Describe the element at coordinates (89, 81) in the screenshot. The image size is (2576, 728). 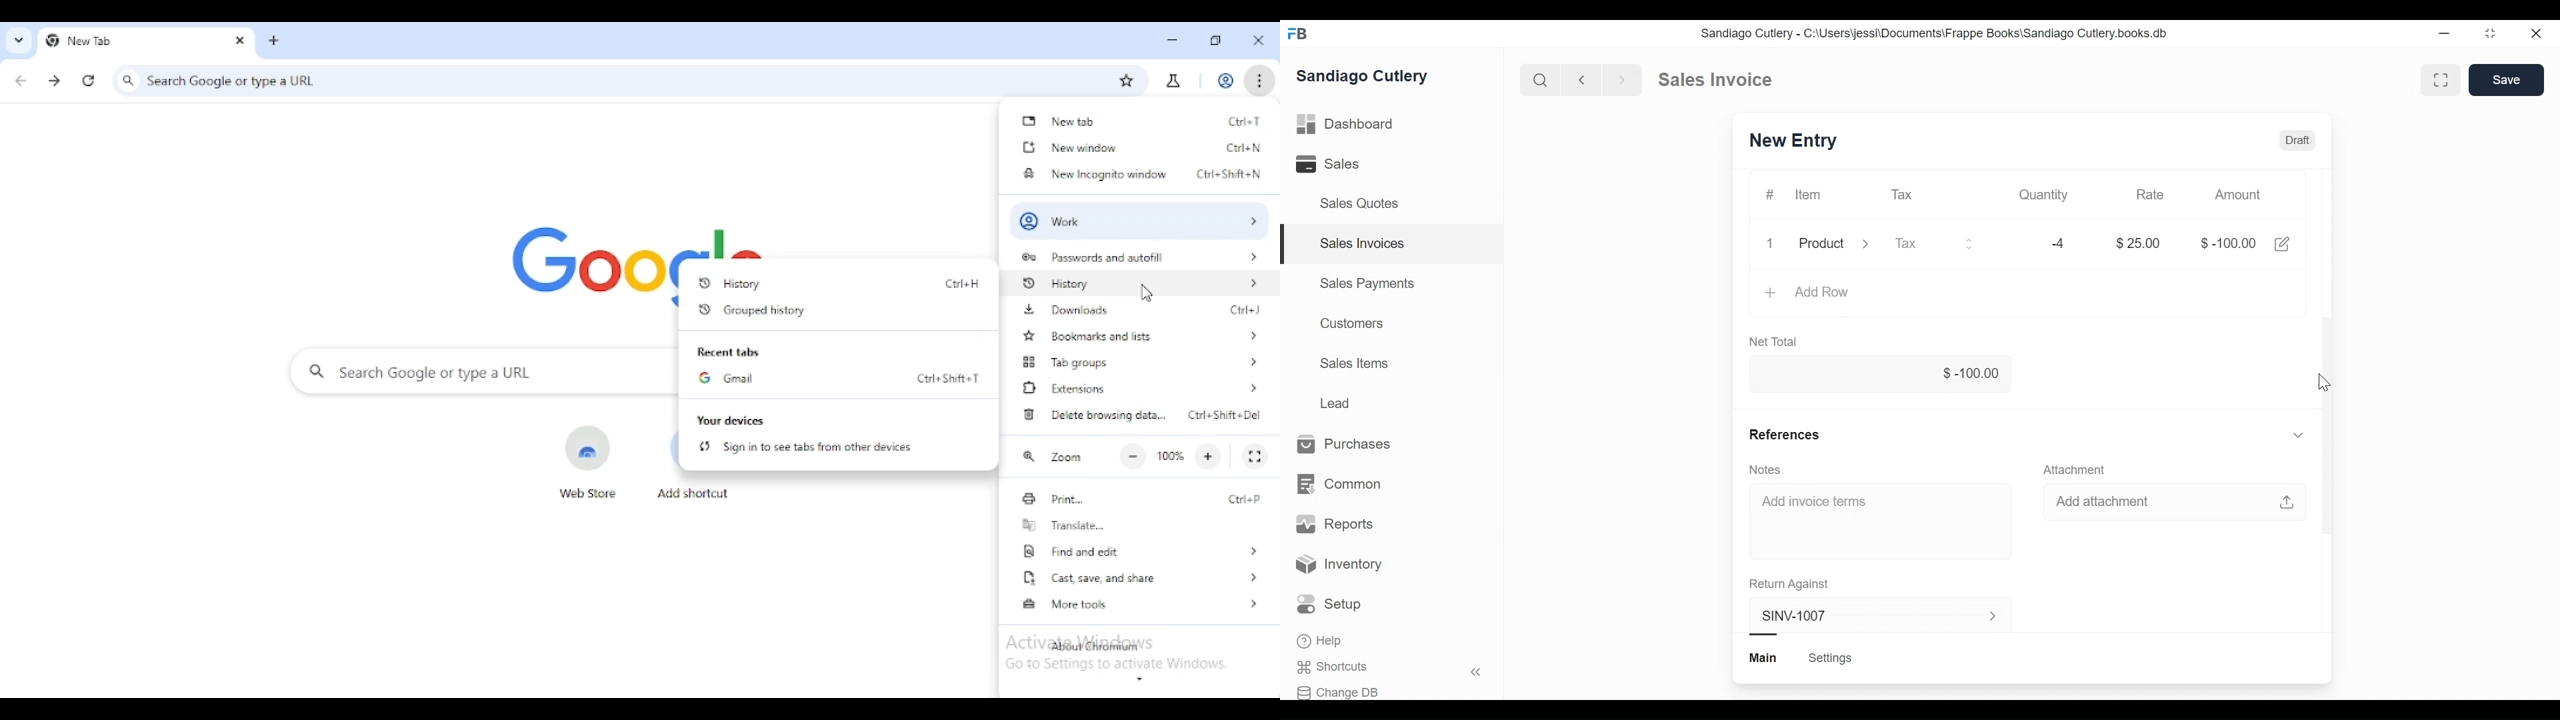
I see `reload this page` at that location.